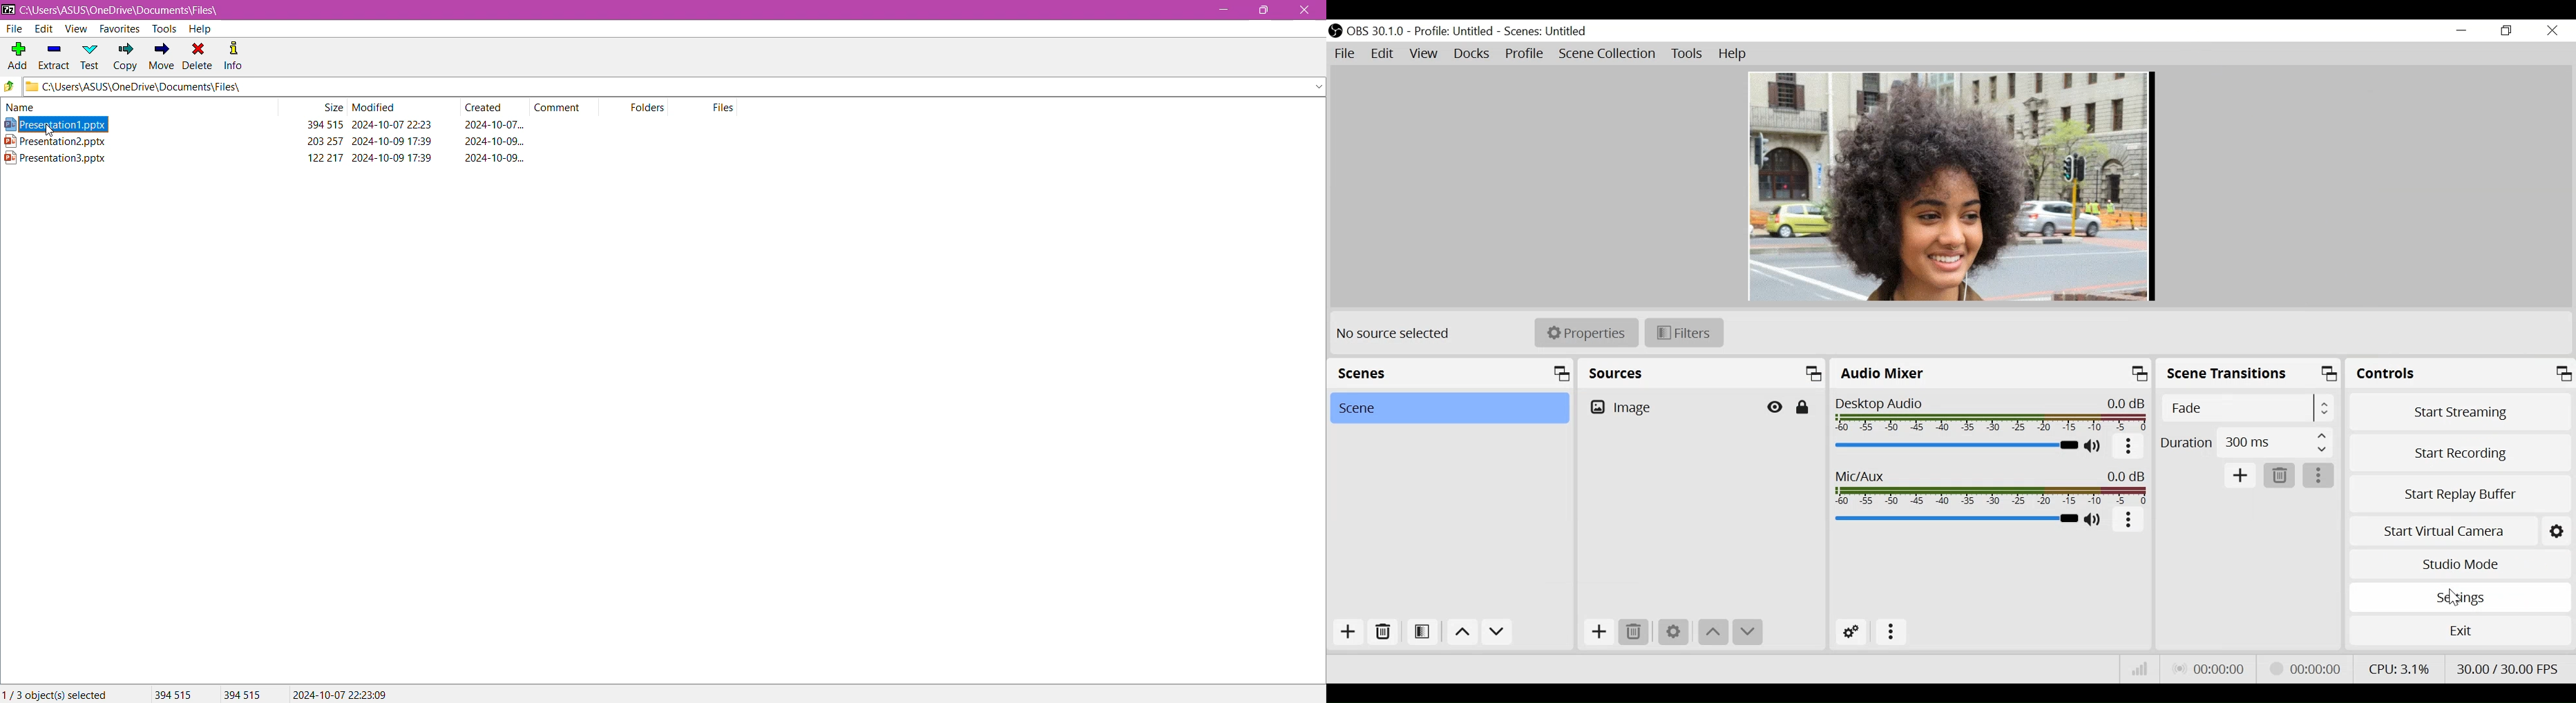  Describe the element at coordinates (1671, 407) in the screenshot. I see `Image` at that location.